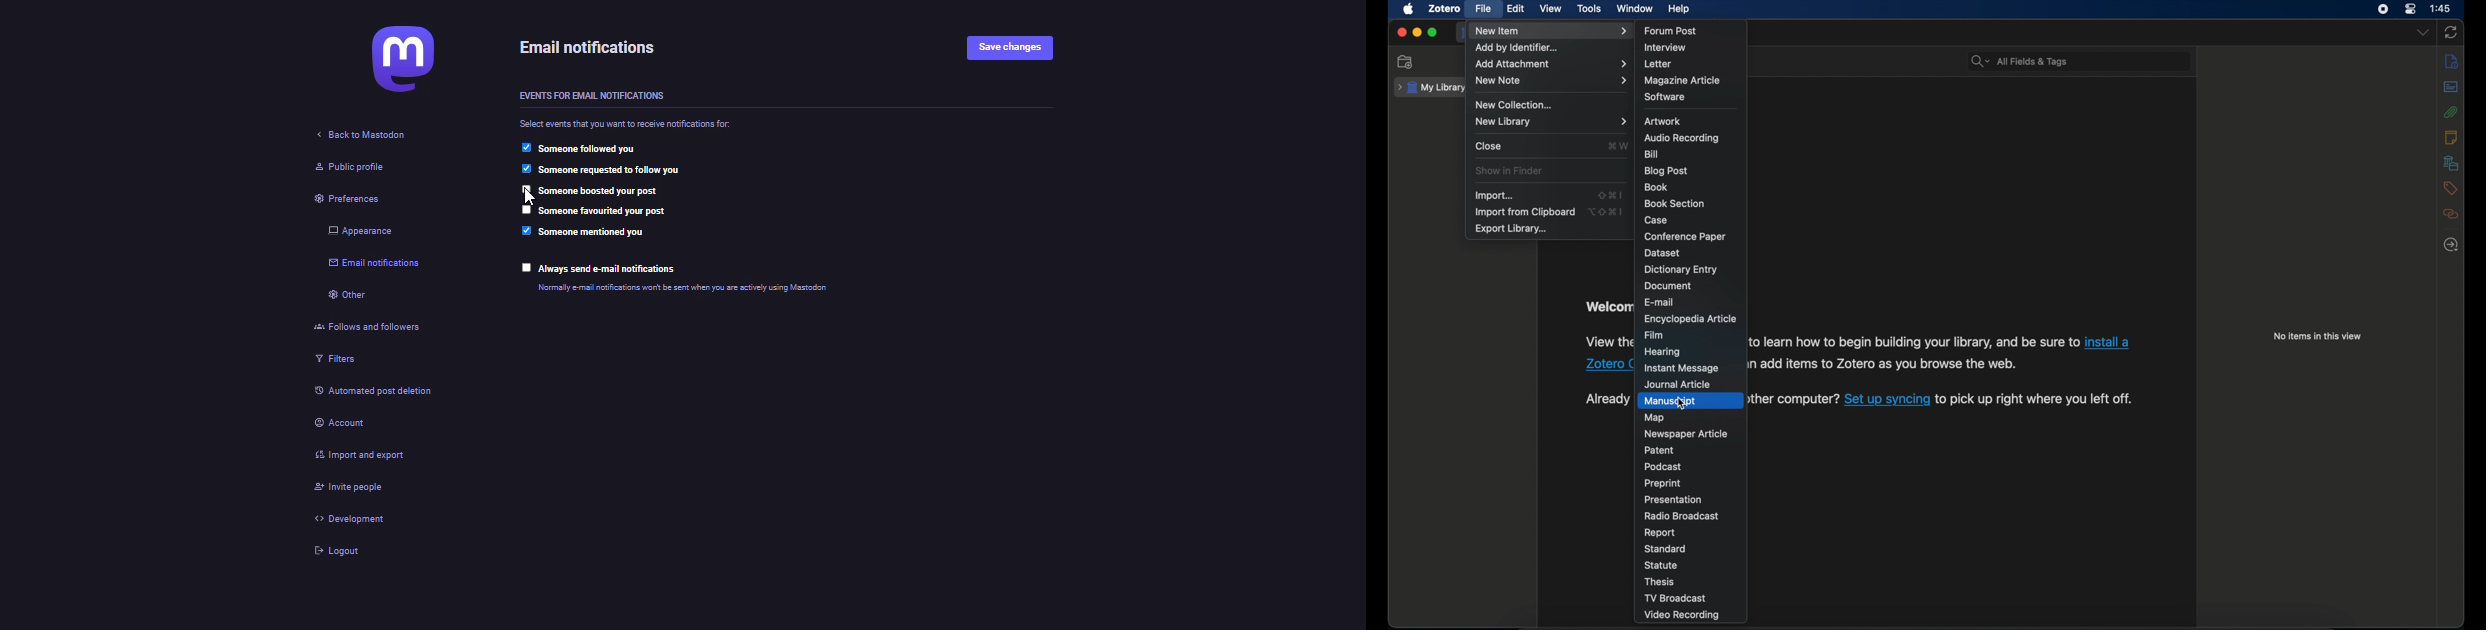  I want to click on email notifications, so click(369, 265).